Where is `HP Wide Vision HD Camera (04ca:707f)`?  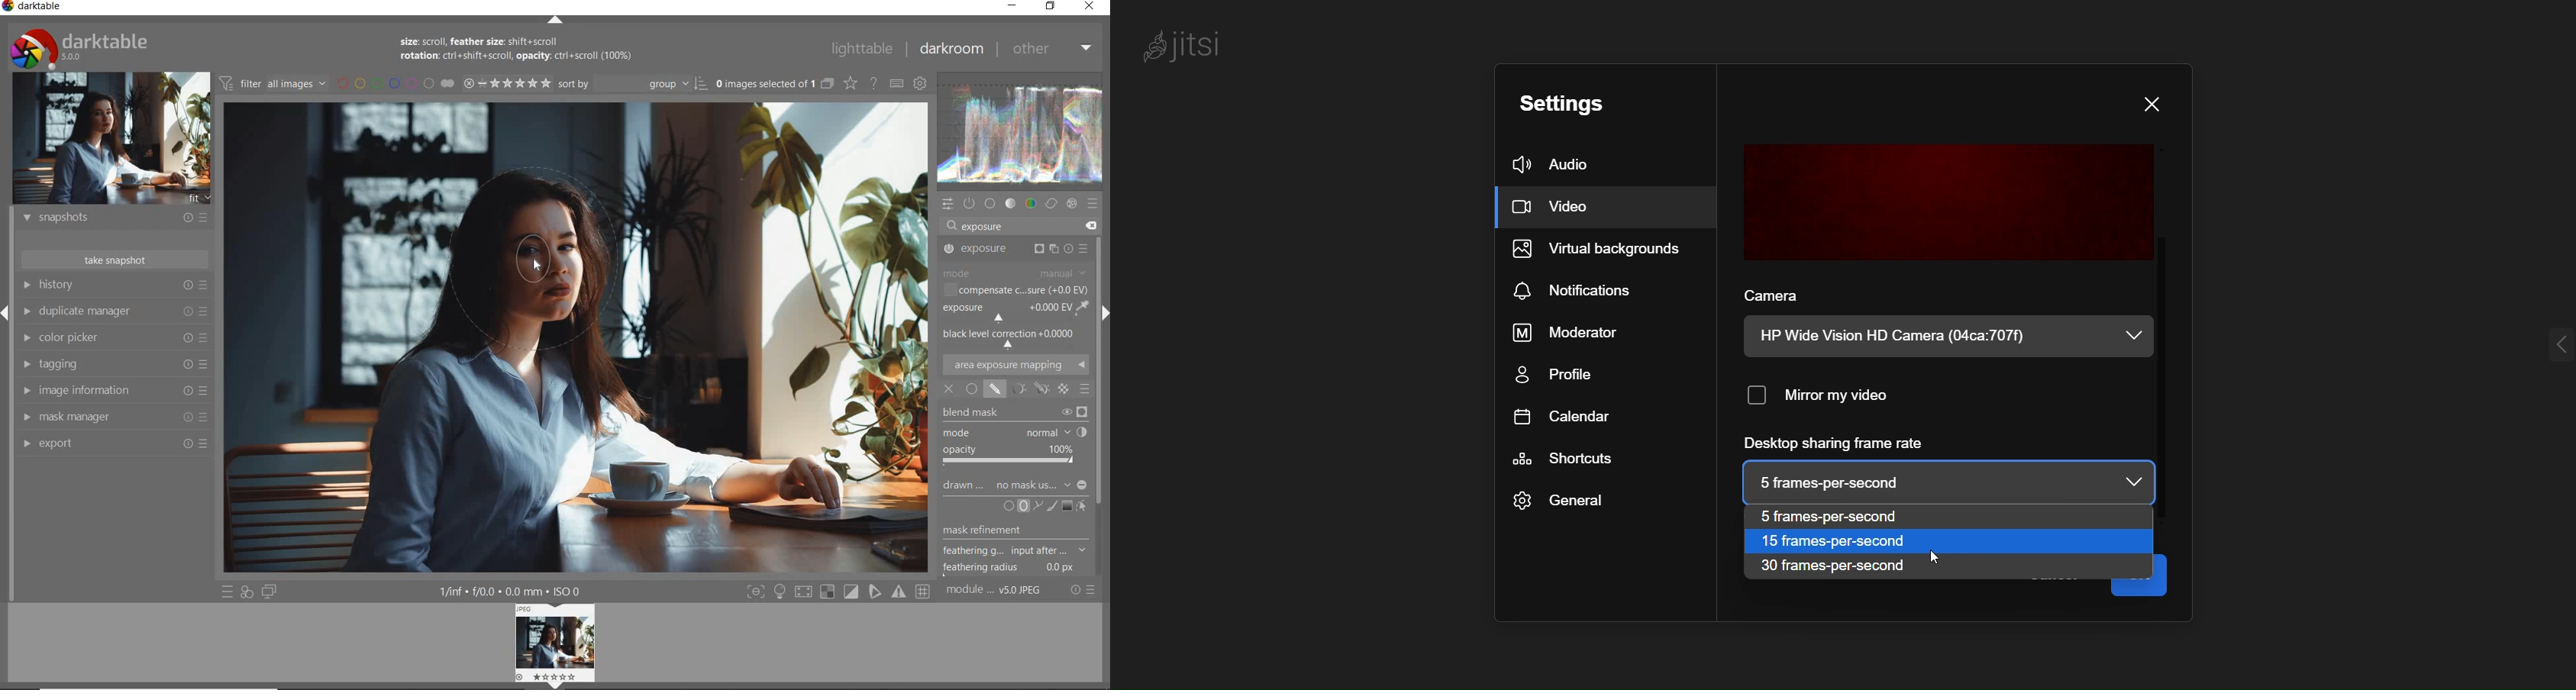 HP Wide Vision HD Camera (04ca:707f) is located at coordinates (1892, 336).